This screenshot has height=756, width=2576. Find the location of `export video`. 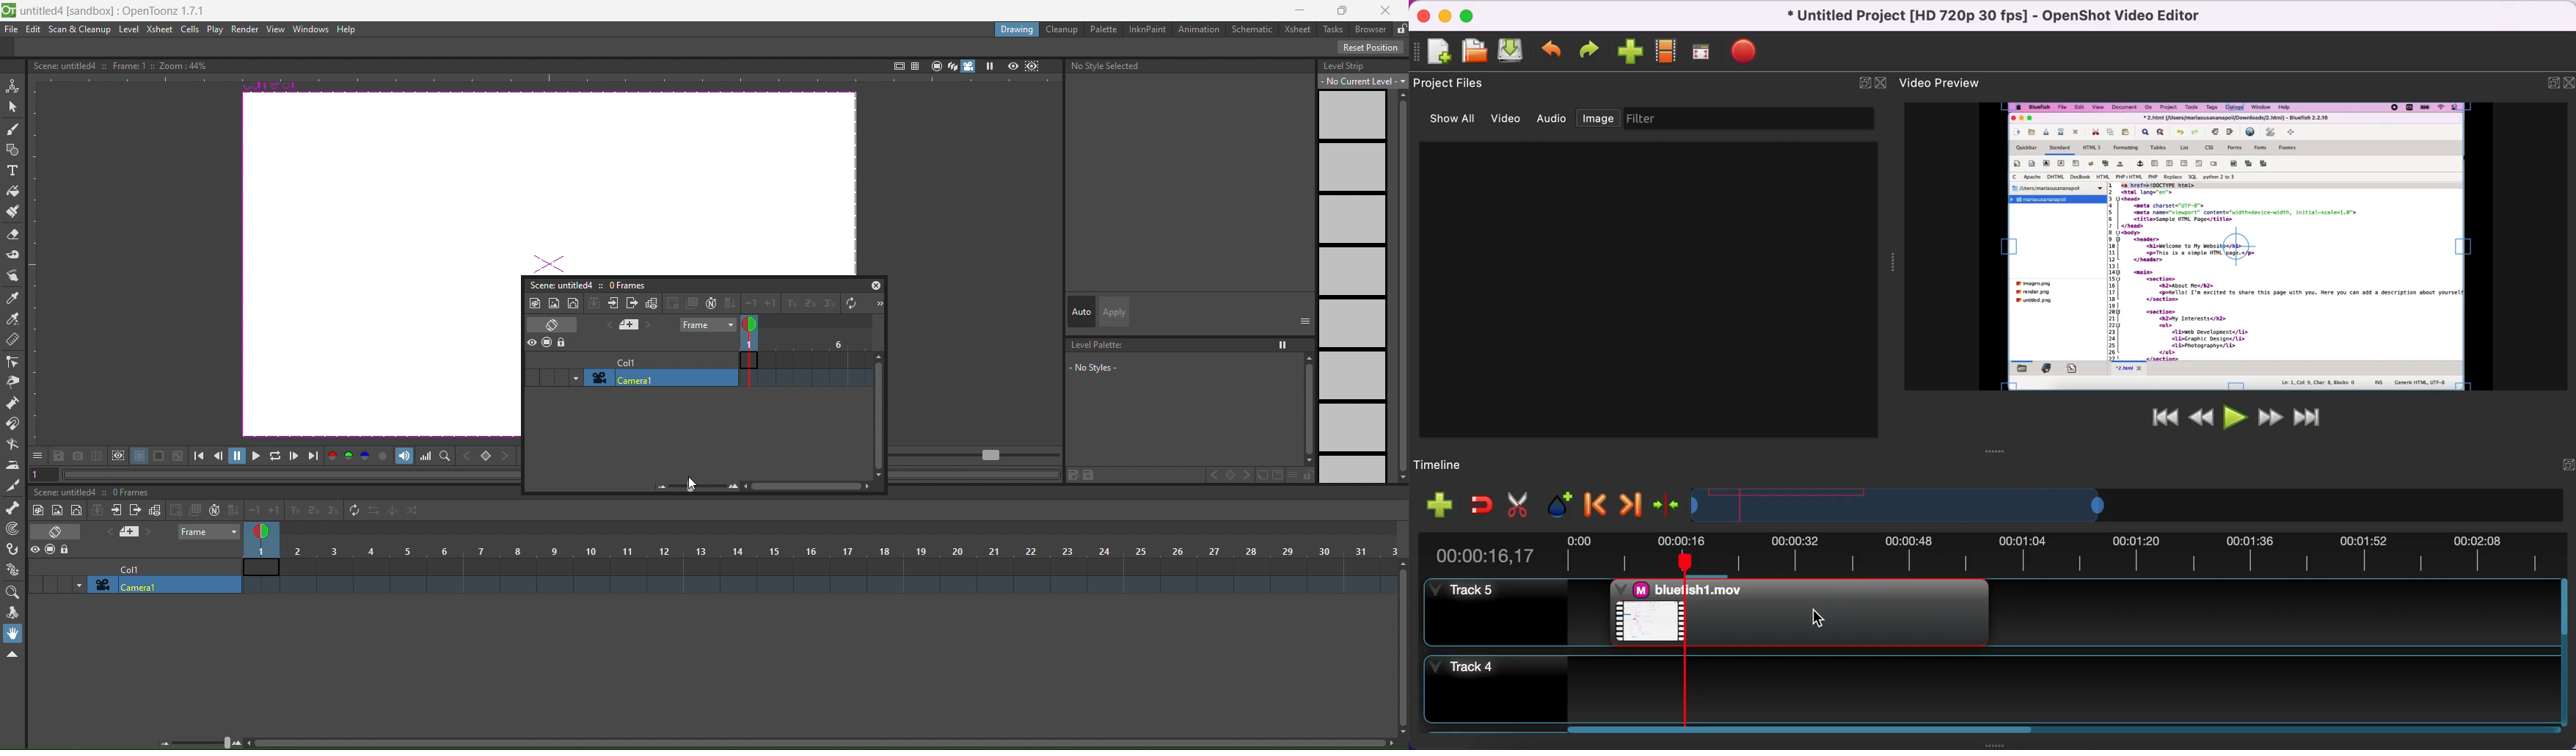

export video is located at coordinates (1751, 50).